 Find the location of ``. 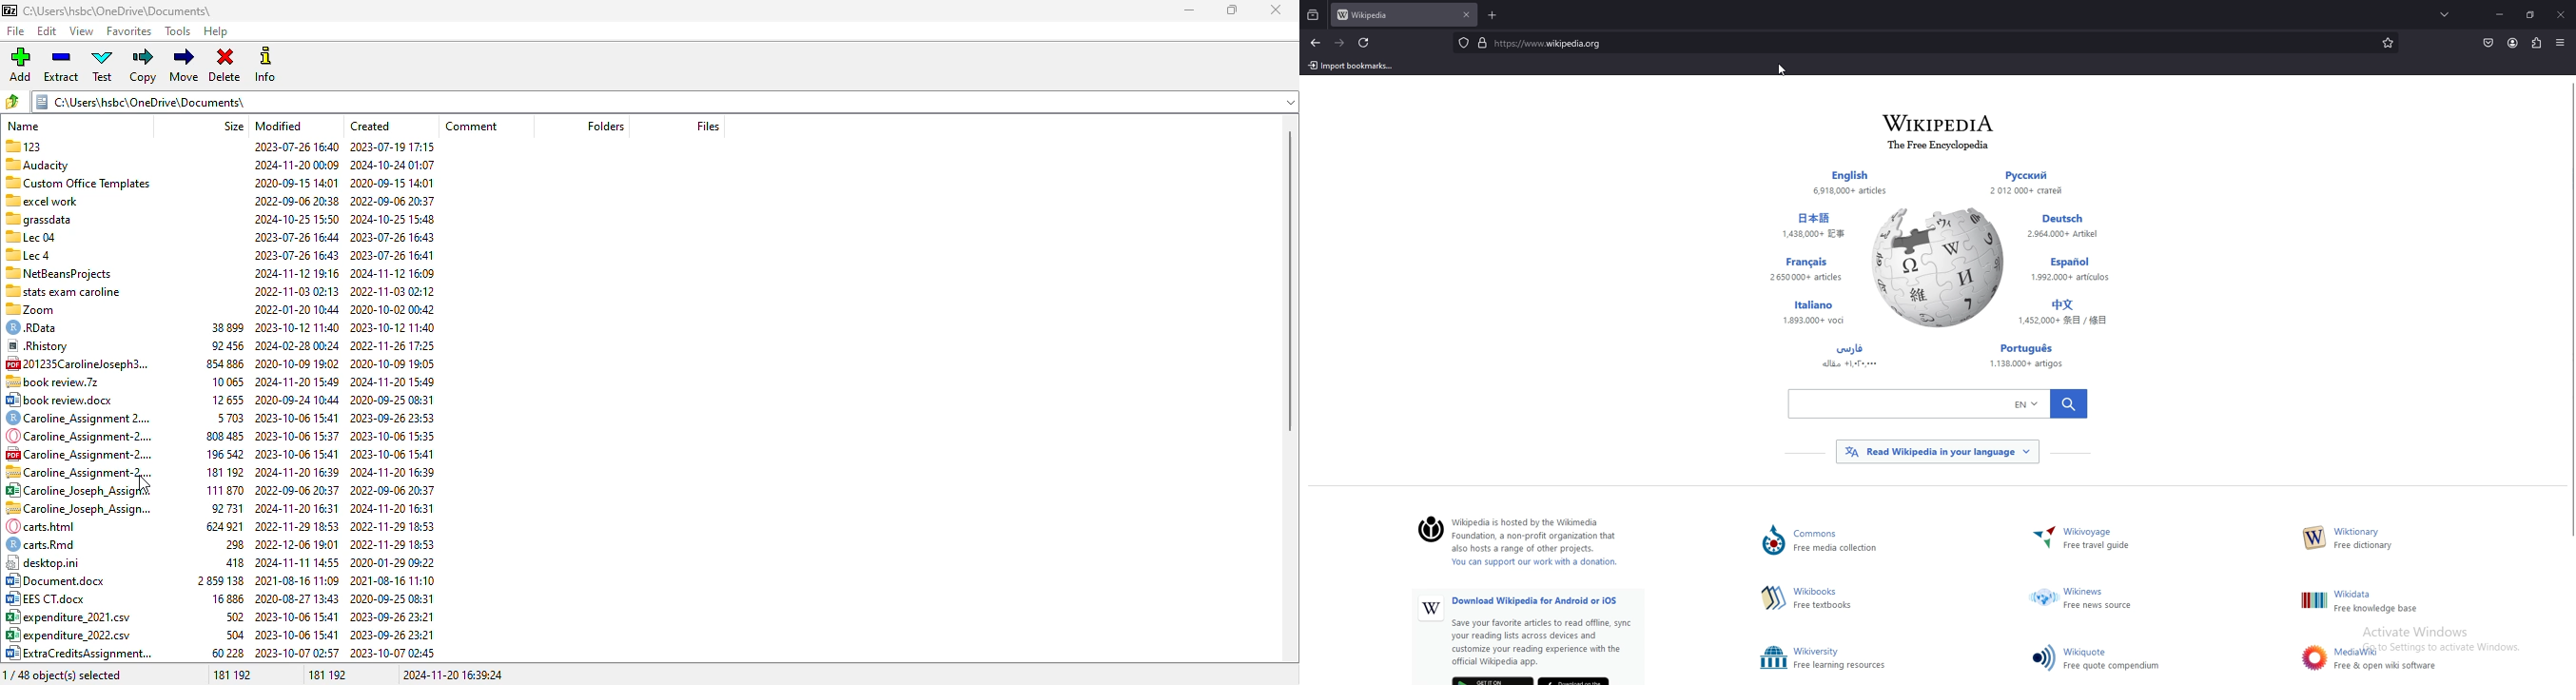

 is located at coordinates (2073, 229).